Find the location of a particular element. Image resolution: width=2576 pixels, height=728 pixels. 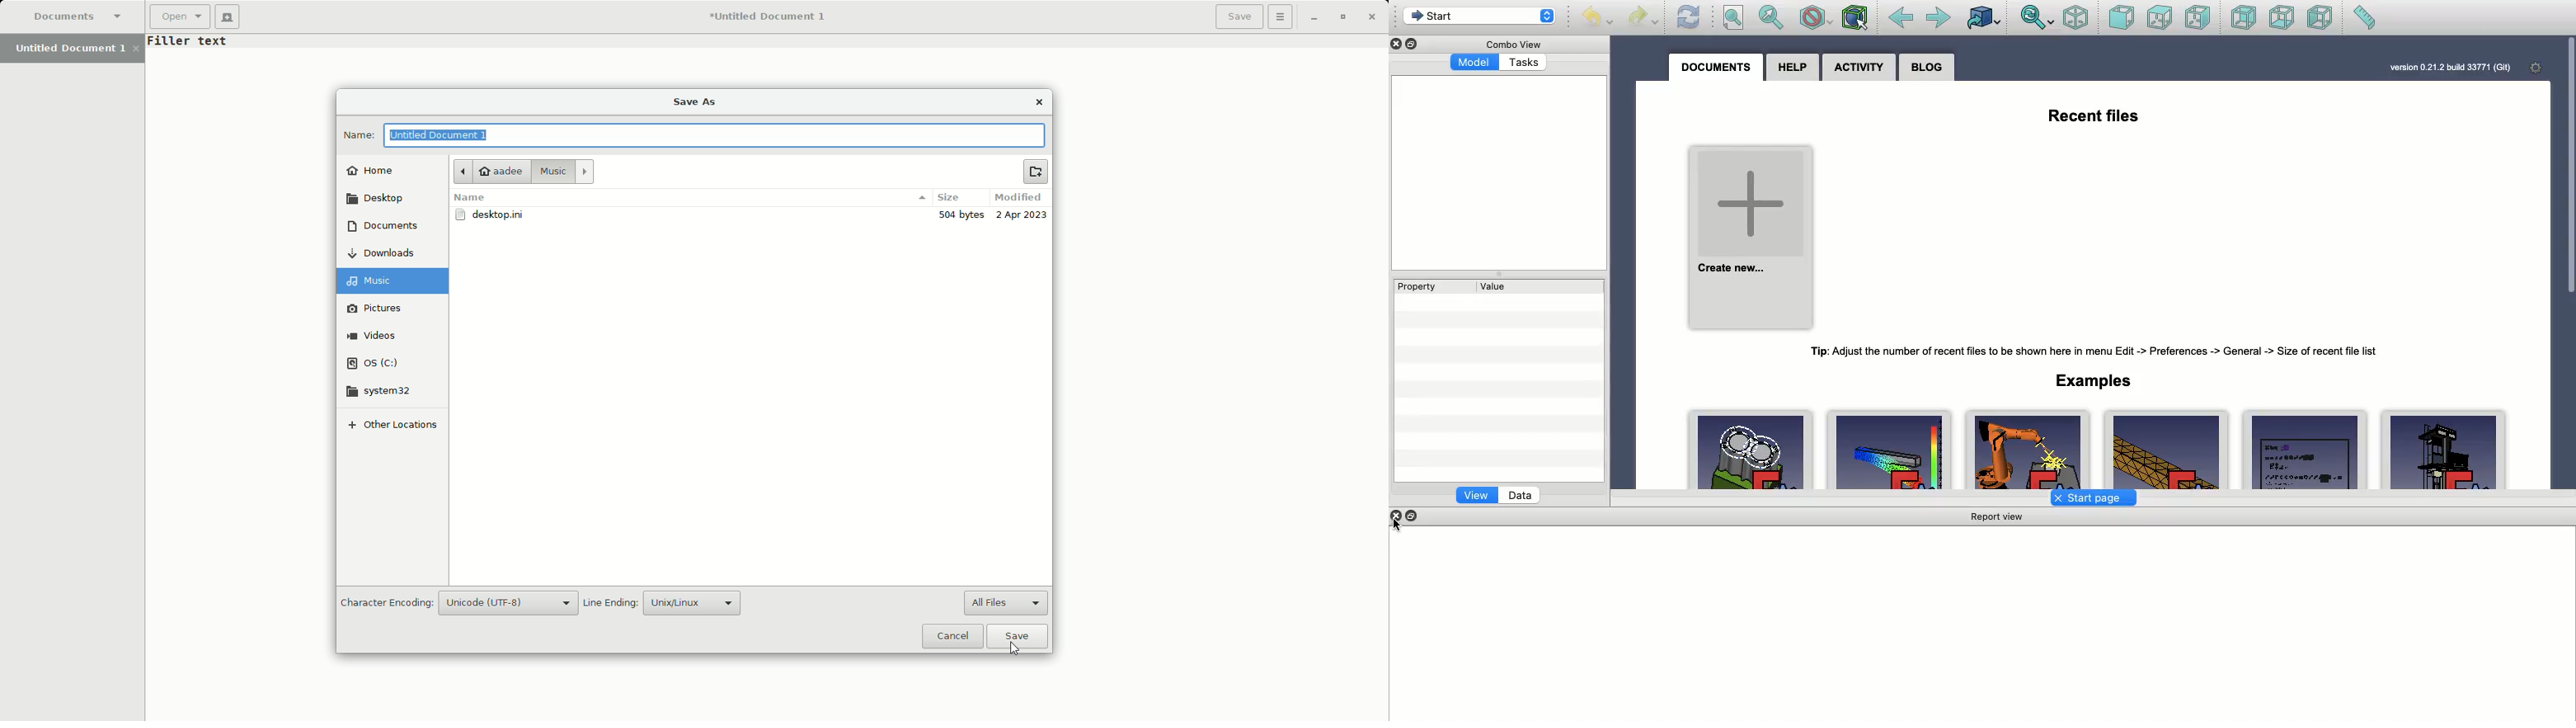

Go to linked object is located at coordinates (1982, 20).